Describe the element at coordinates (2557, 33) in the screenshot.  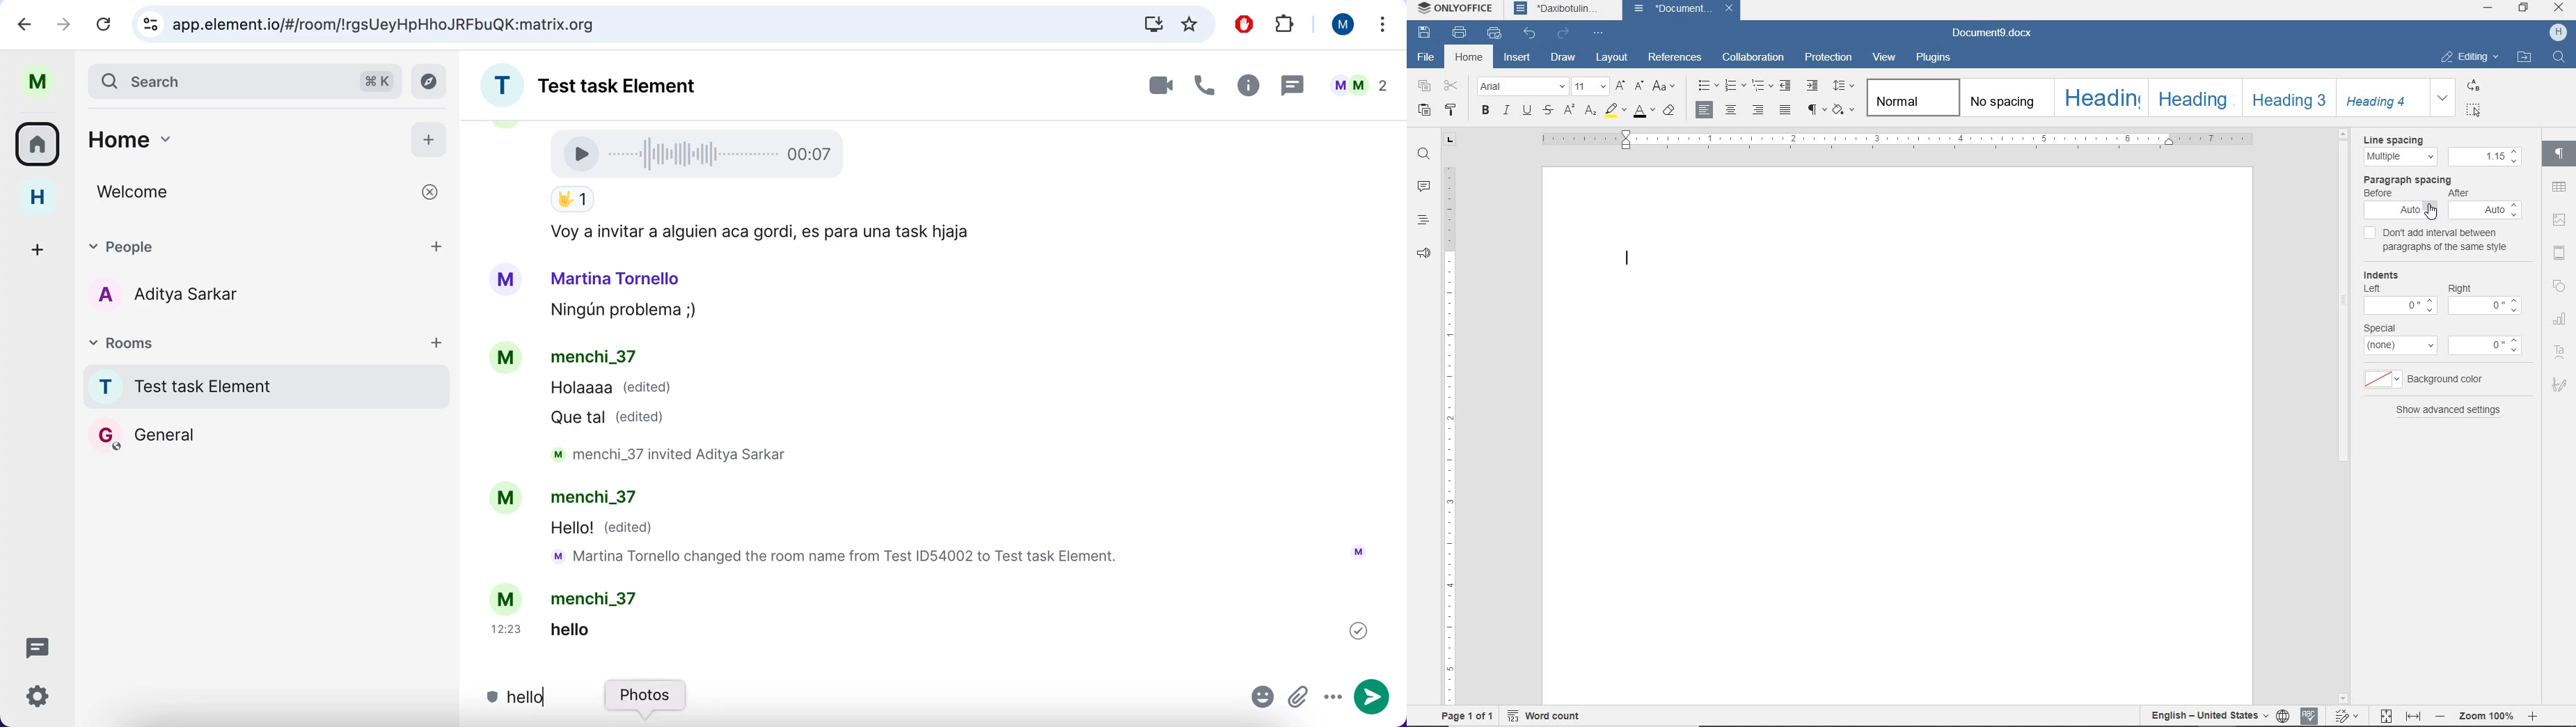
I see `HP` at that location.